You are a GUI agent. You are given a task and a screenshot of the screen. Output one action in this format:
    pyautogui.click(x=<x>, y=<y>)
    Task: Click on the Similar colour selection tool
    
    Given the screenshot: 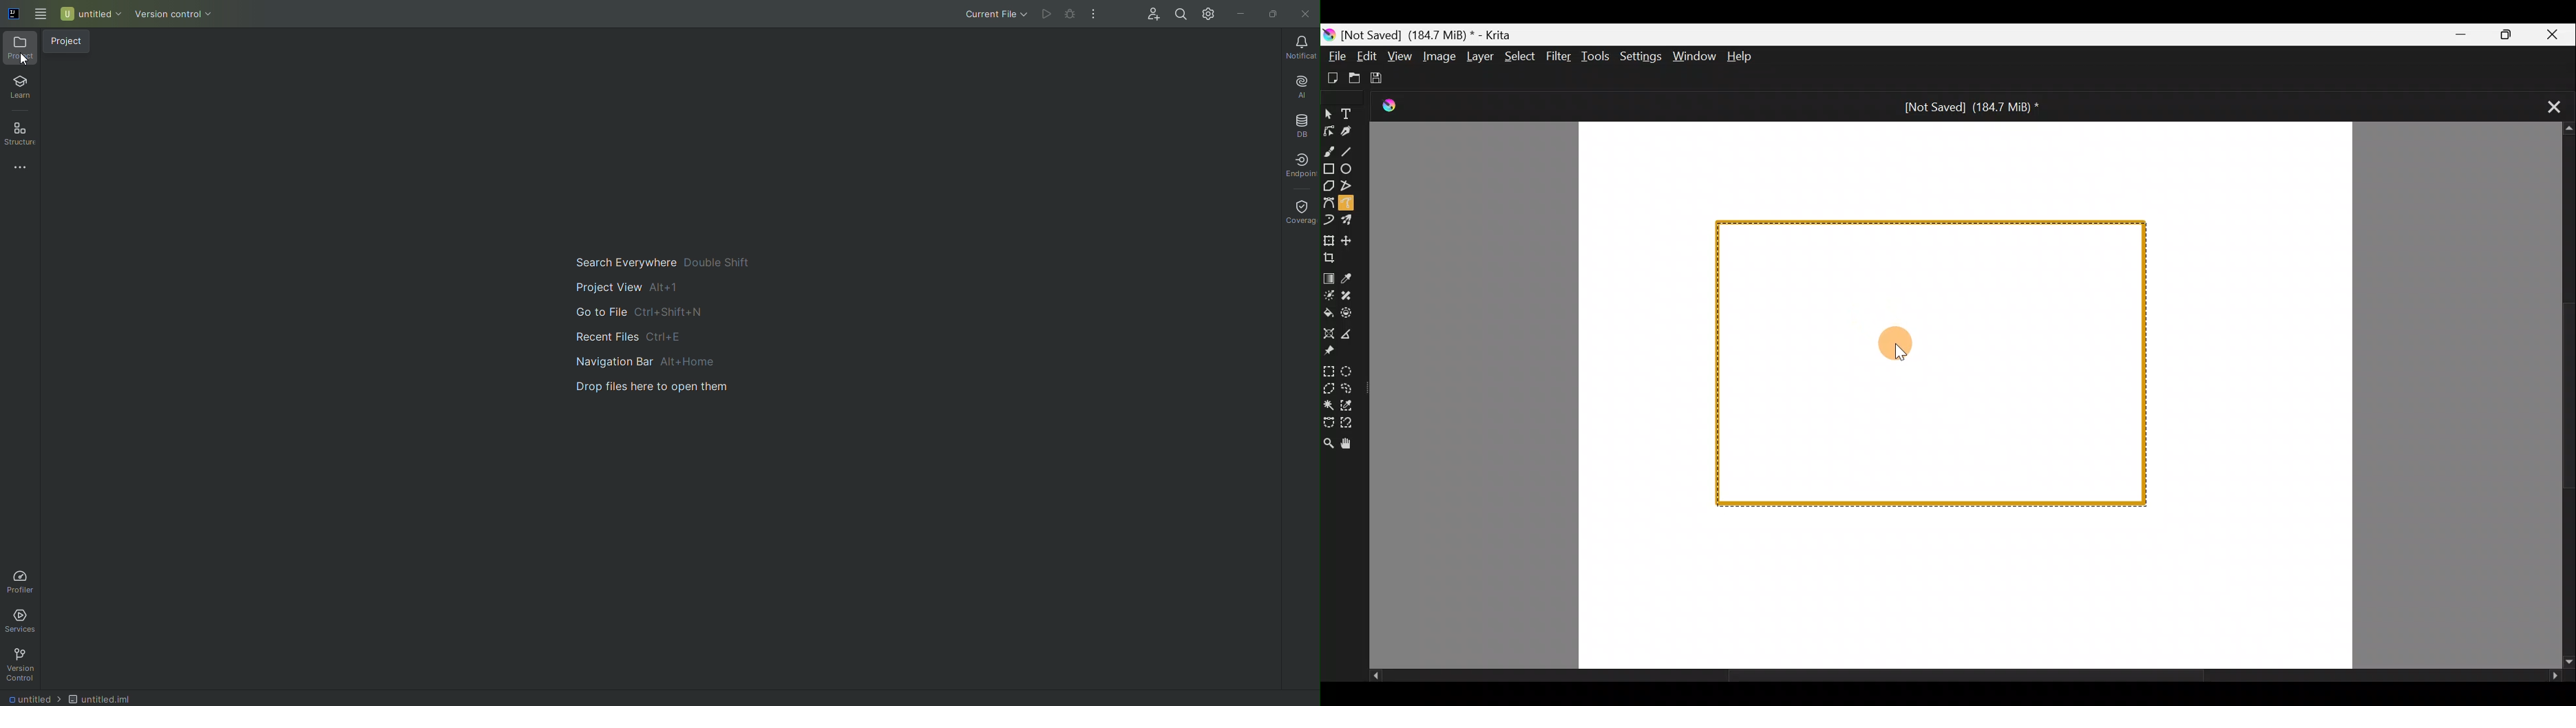 What is the action you would take?
    pyautogui.click(x=1355, y=405)
    